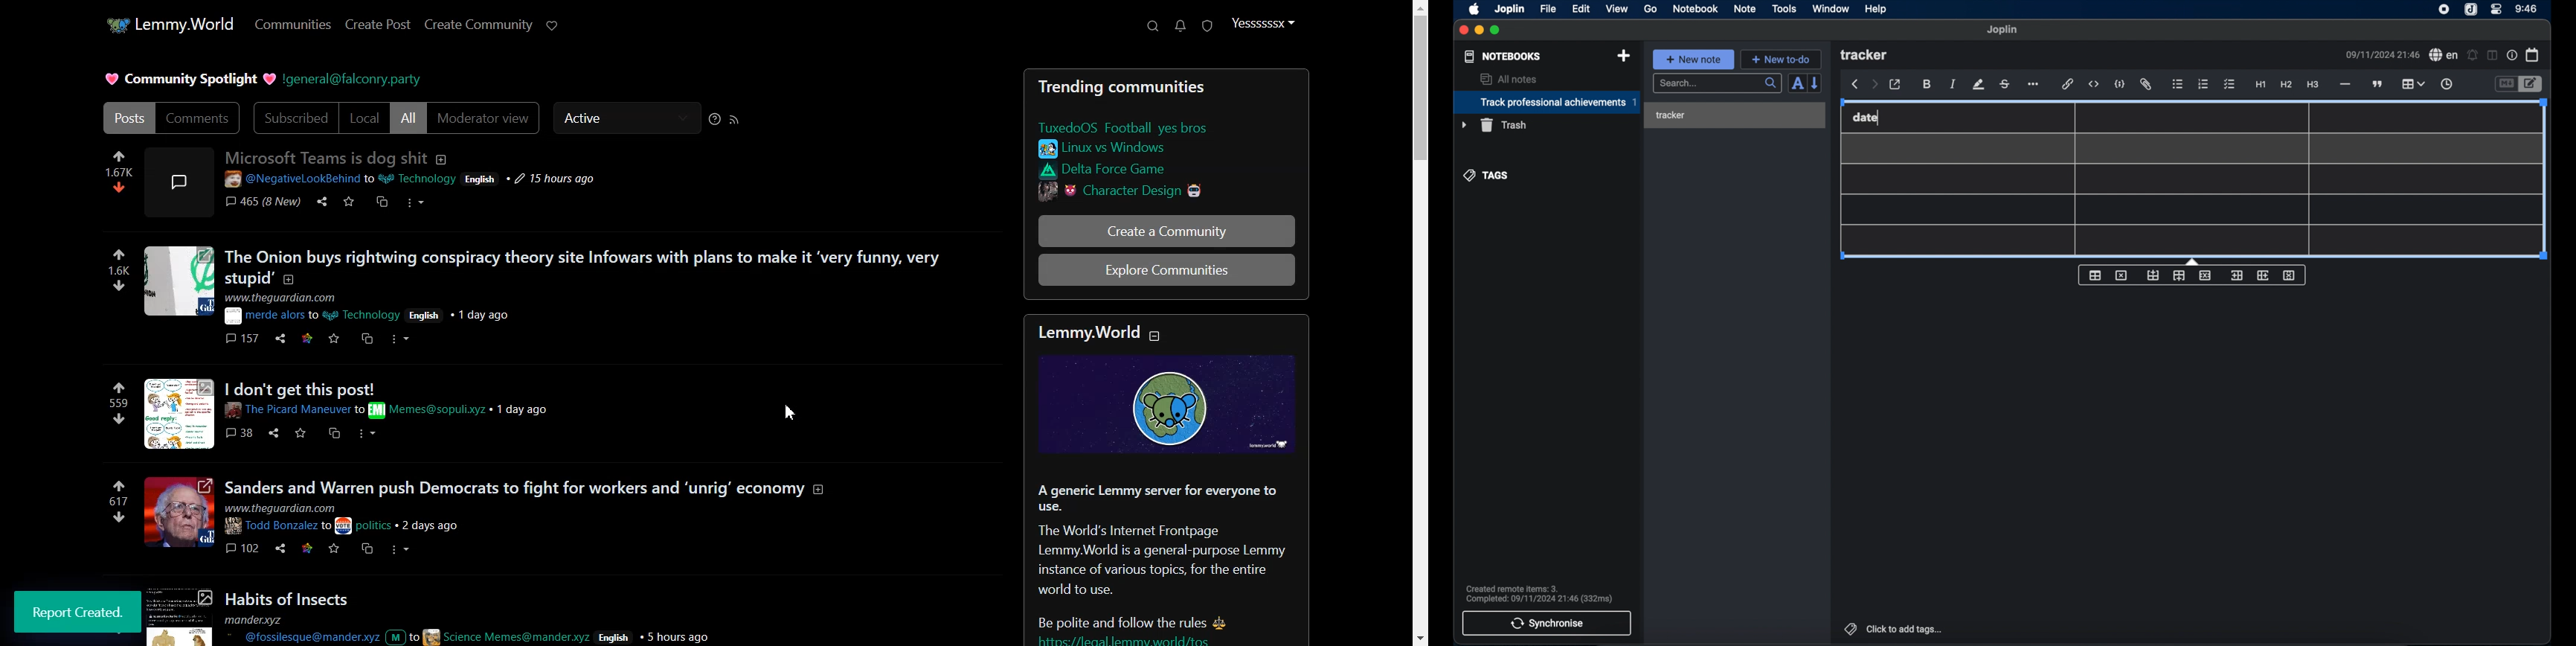 The height and width of the screenshot is (672, 2576). What do you see at coordinates (1866, 117) in the screenshot?
I see `date` at bounding box center [1866, 117].